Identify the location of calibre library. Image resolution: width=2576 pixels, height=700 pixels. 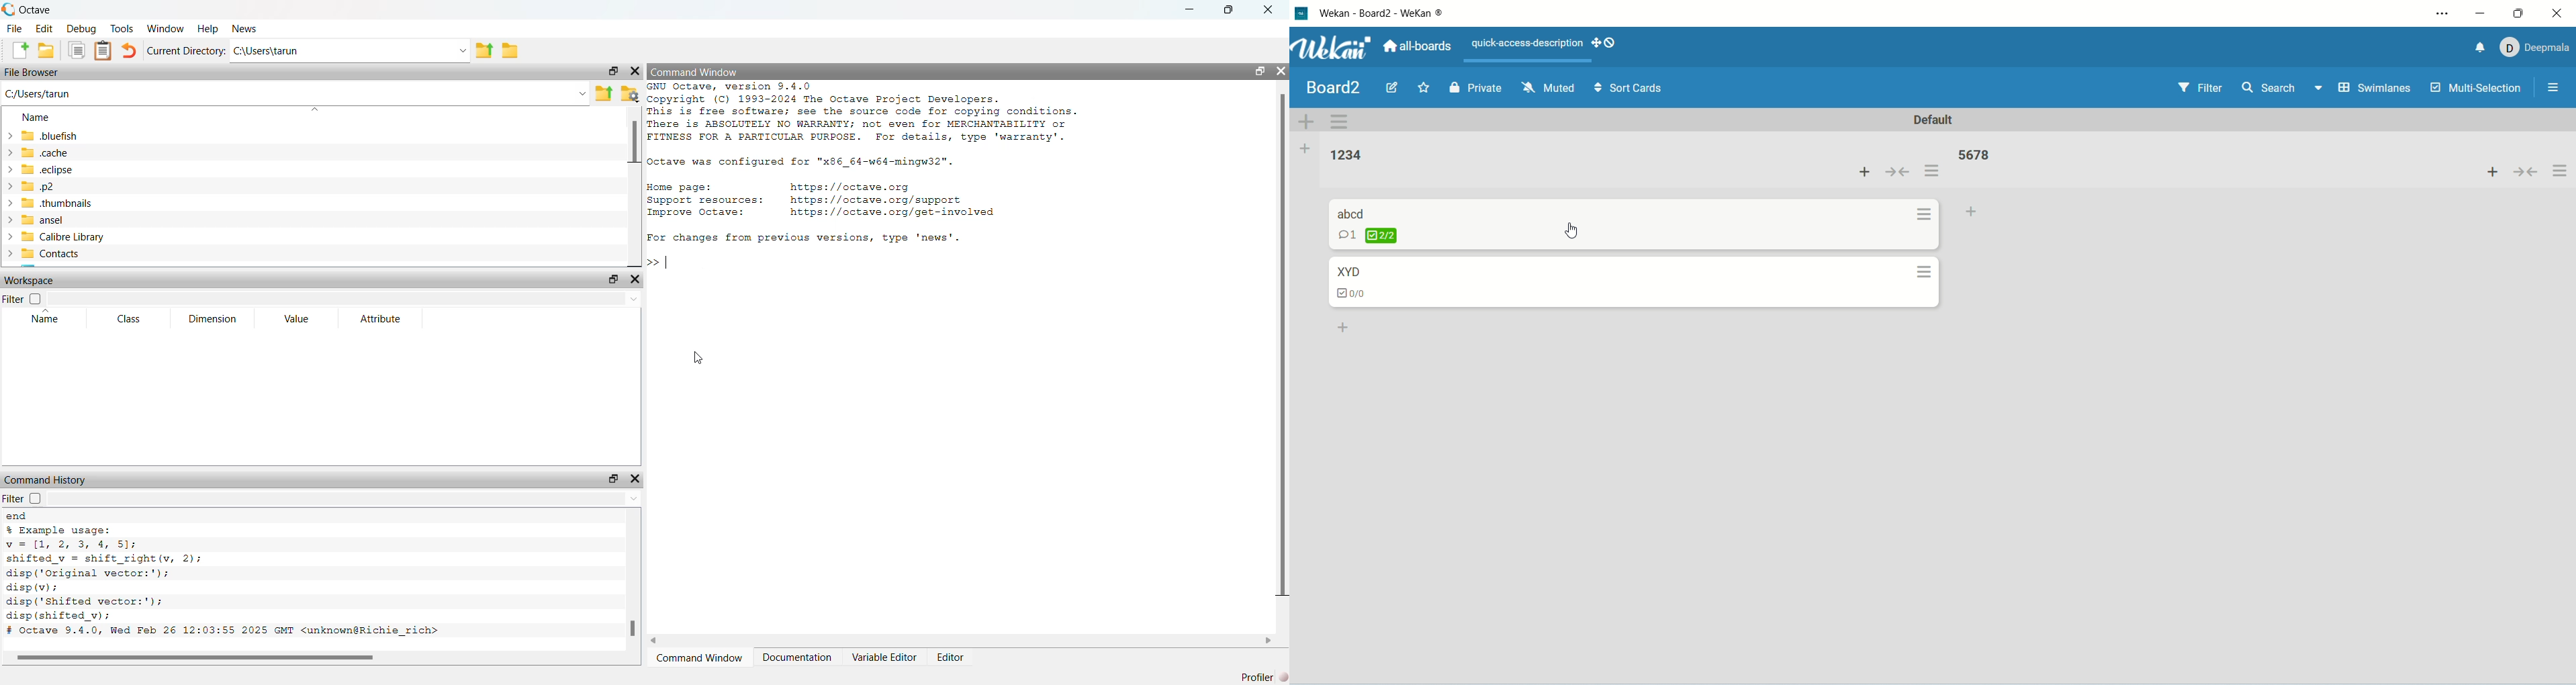
(113, 238).